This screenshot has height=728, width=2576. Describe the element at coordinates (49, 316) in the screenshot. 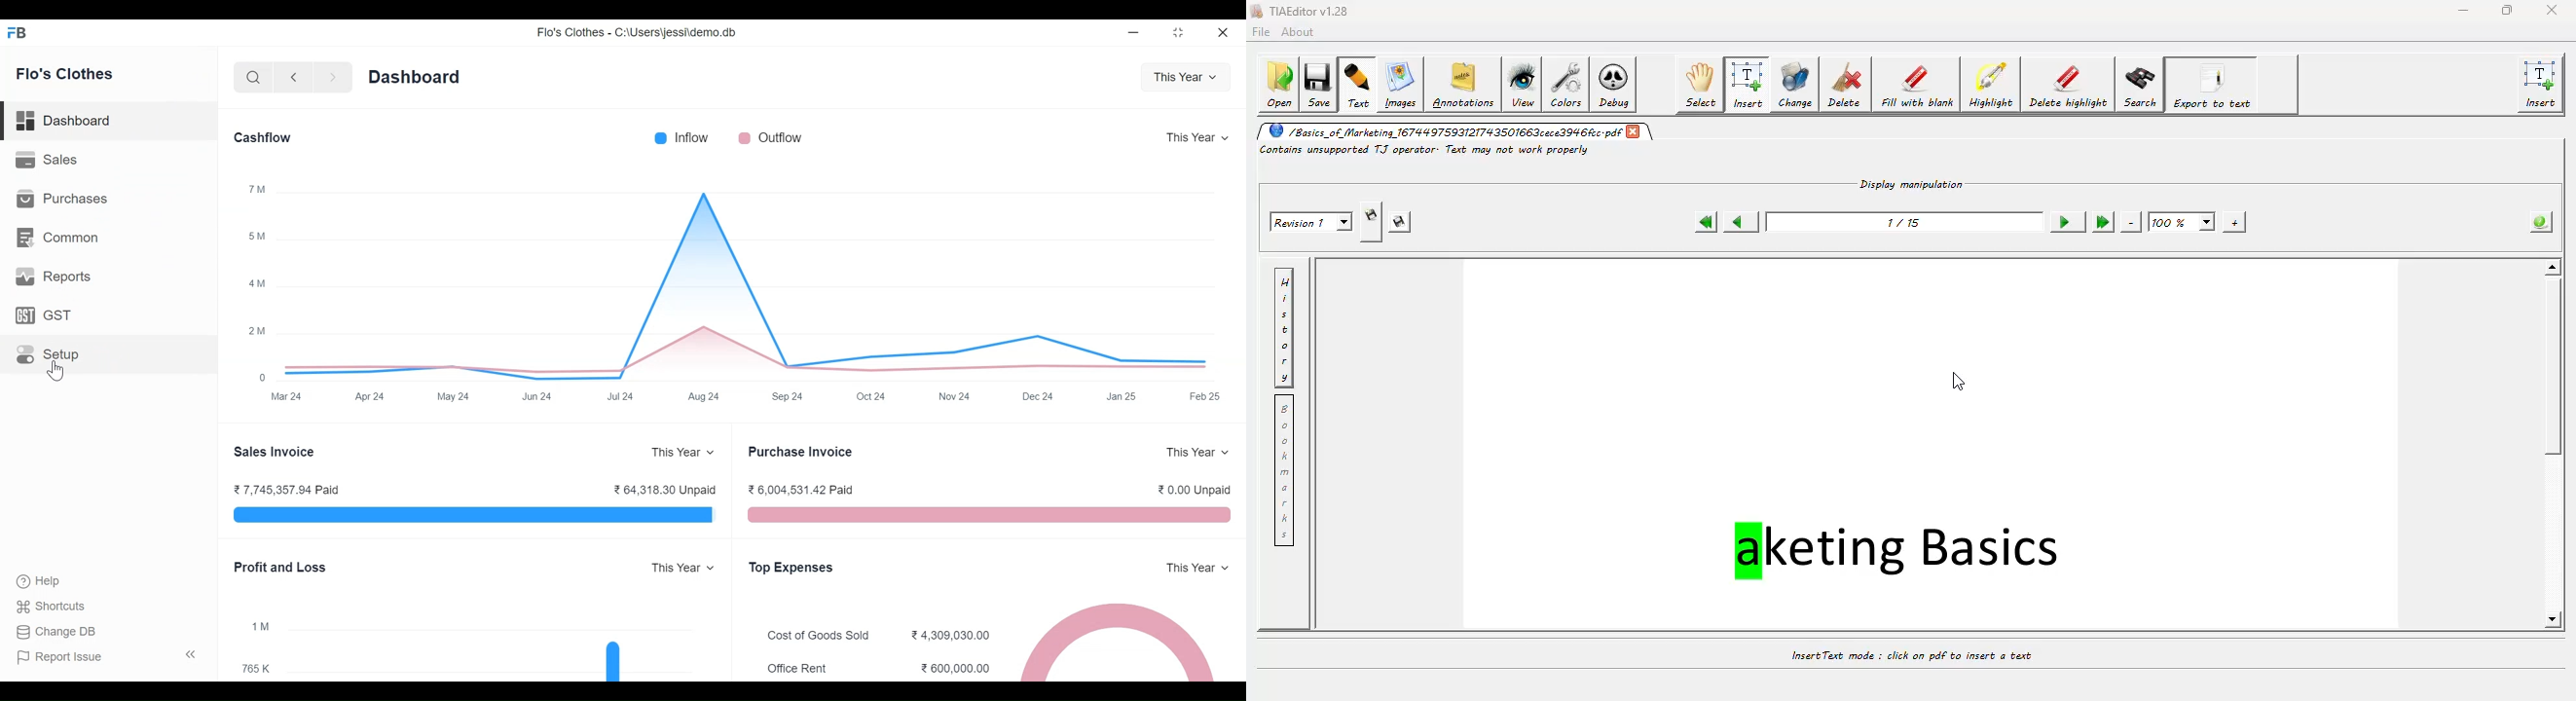

I see `GST` at that location.